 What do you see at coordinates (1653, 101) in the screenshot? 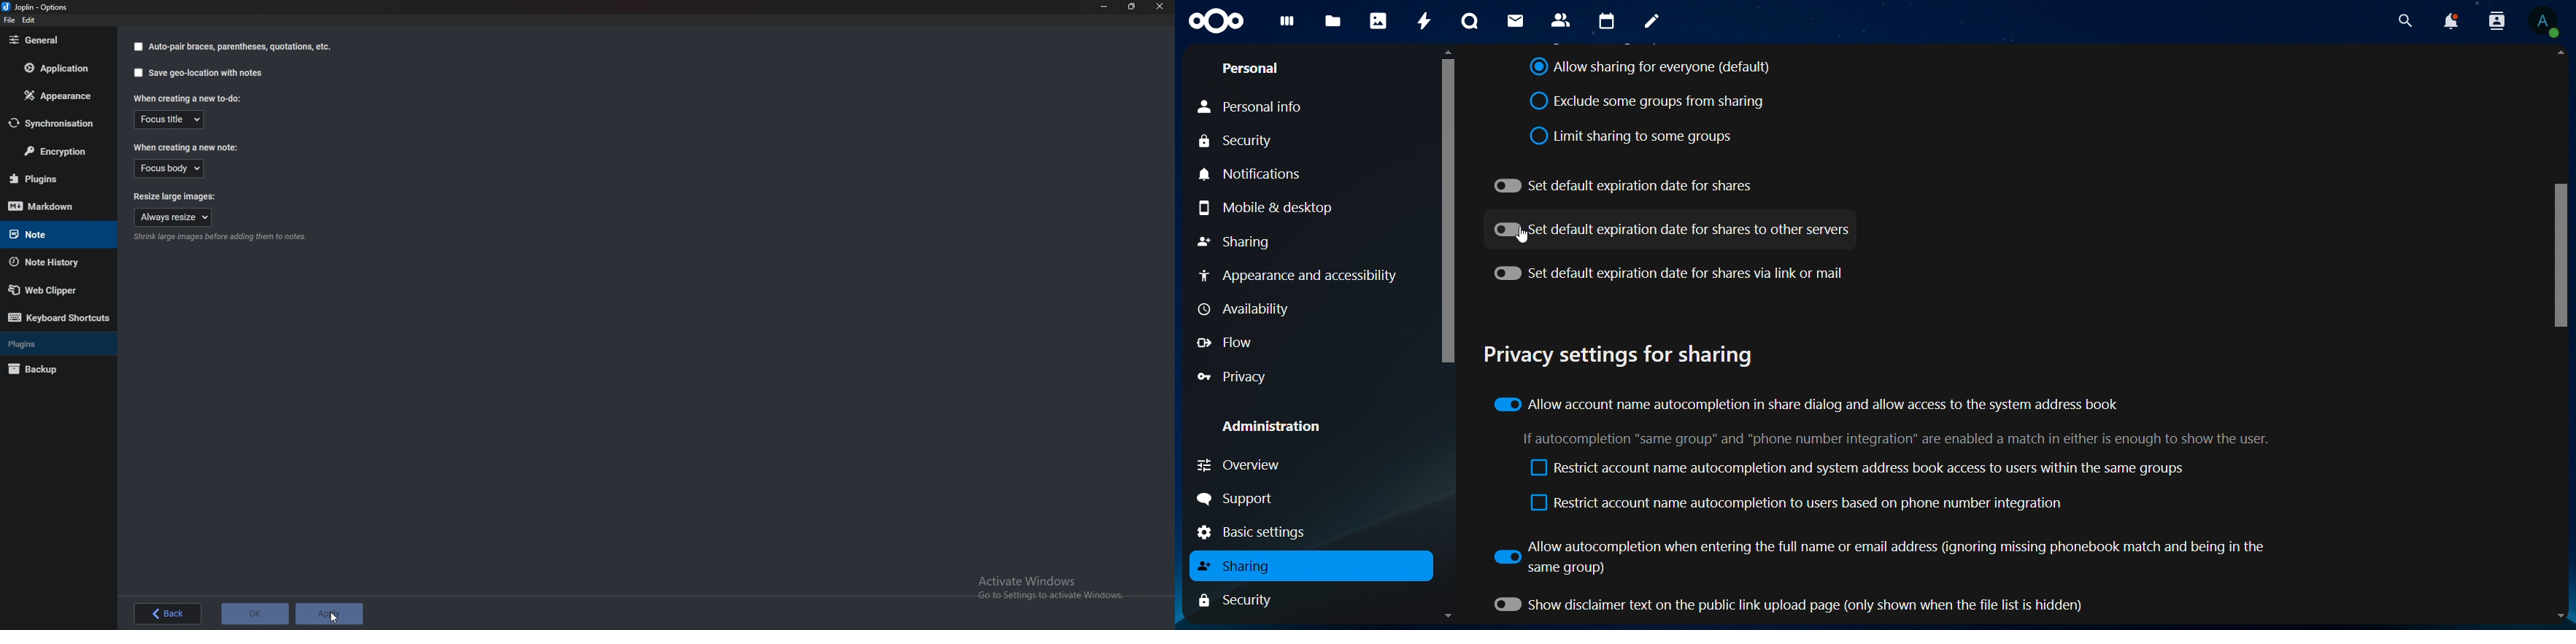
I see `exclude some groups from sharing` at bounding box center [1653, 101].